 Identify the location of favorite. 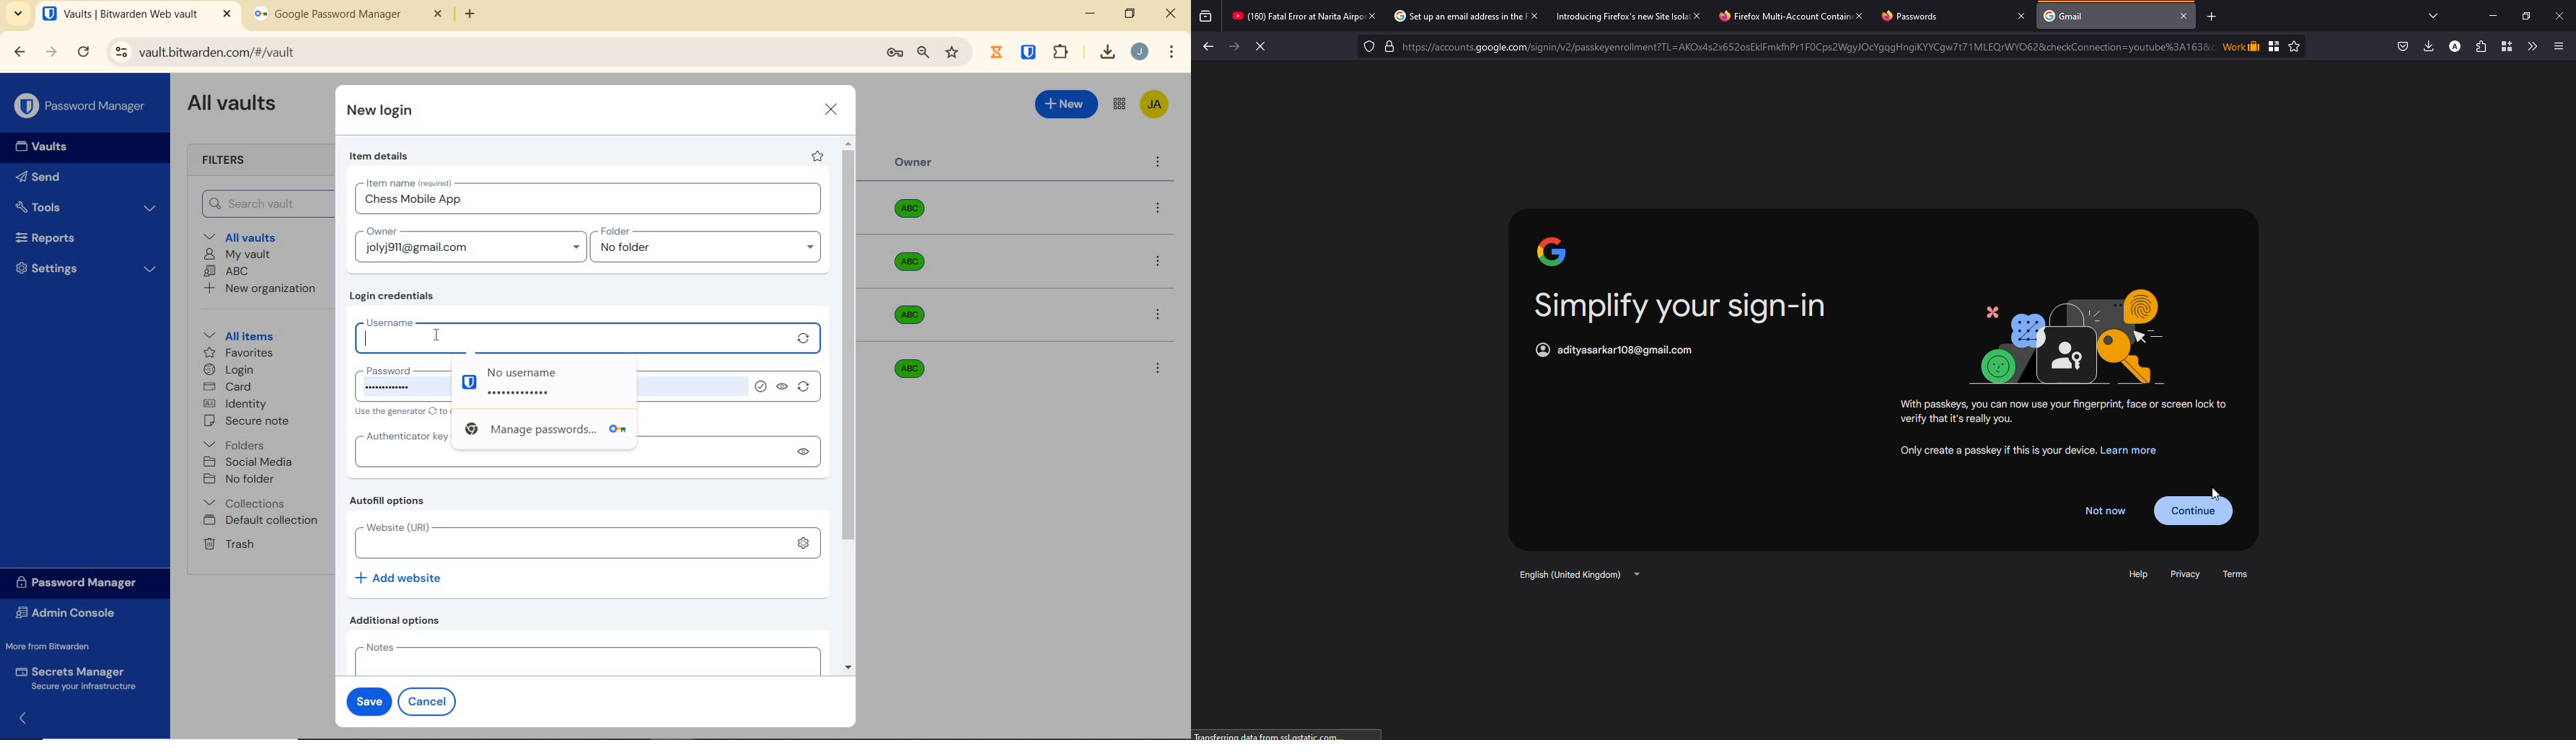
(816, 156).